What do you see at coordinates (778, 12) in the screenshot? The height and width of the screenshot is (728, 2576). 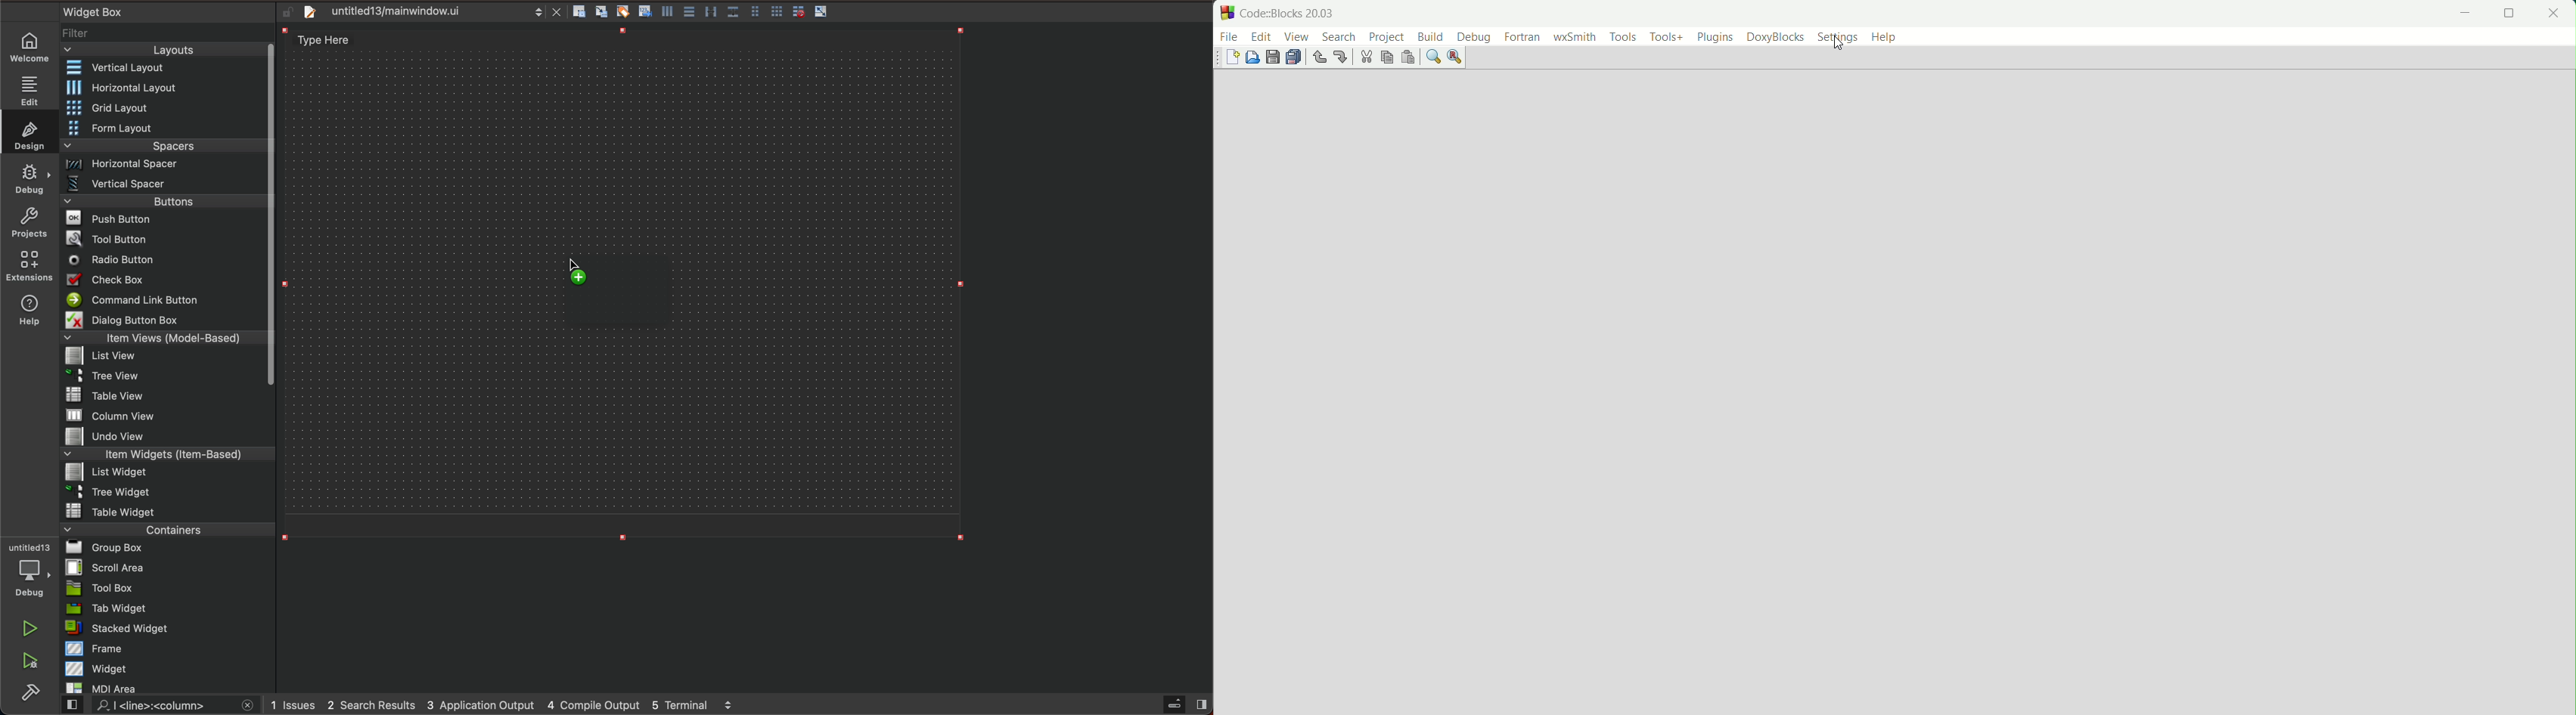 I see `` at bounding box center [778, 12].